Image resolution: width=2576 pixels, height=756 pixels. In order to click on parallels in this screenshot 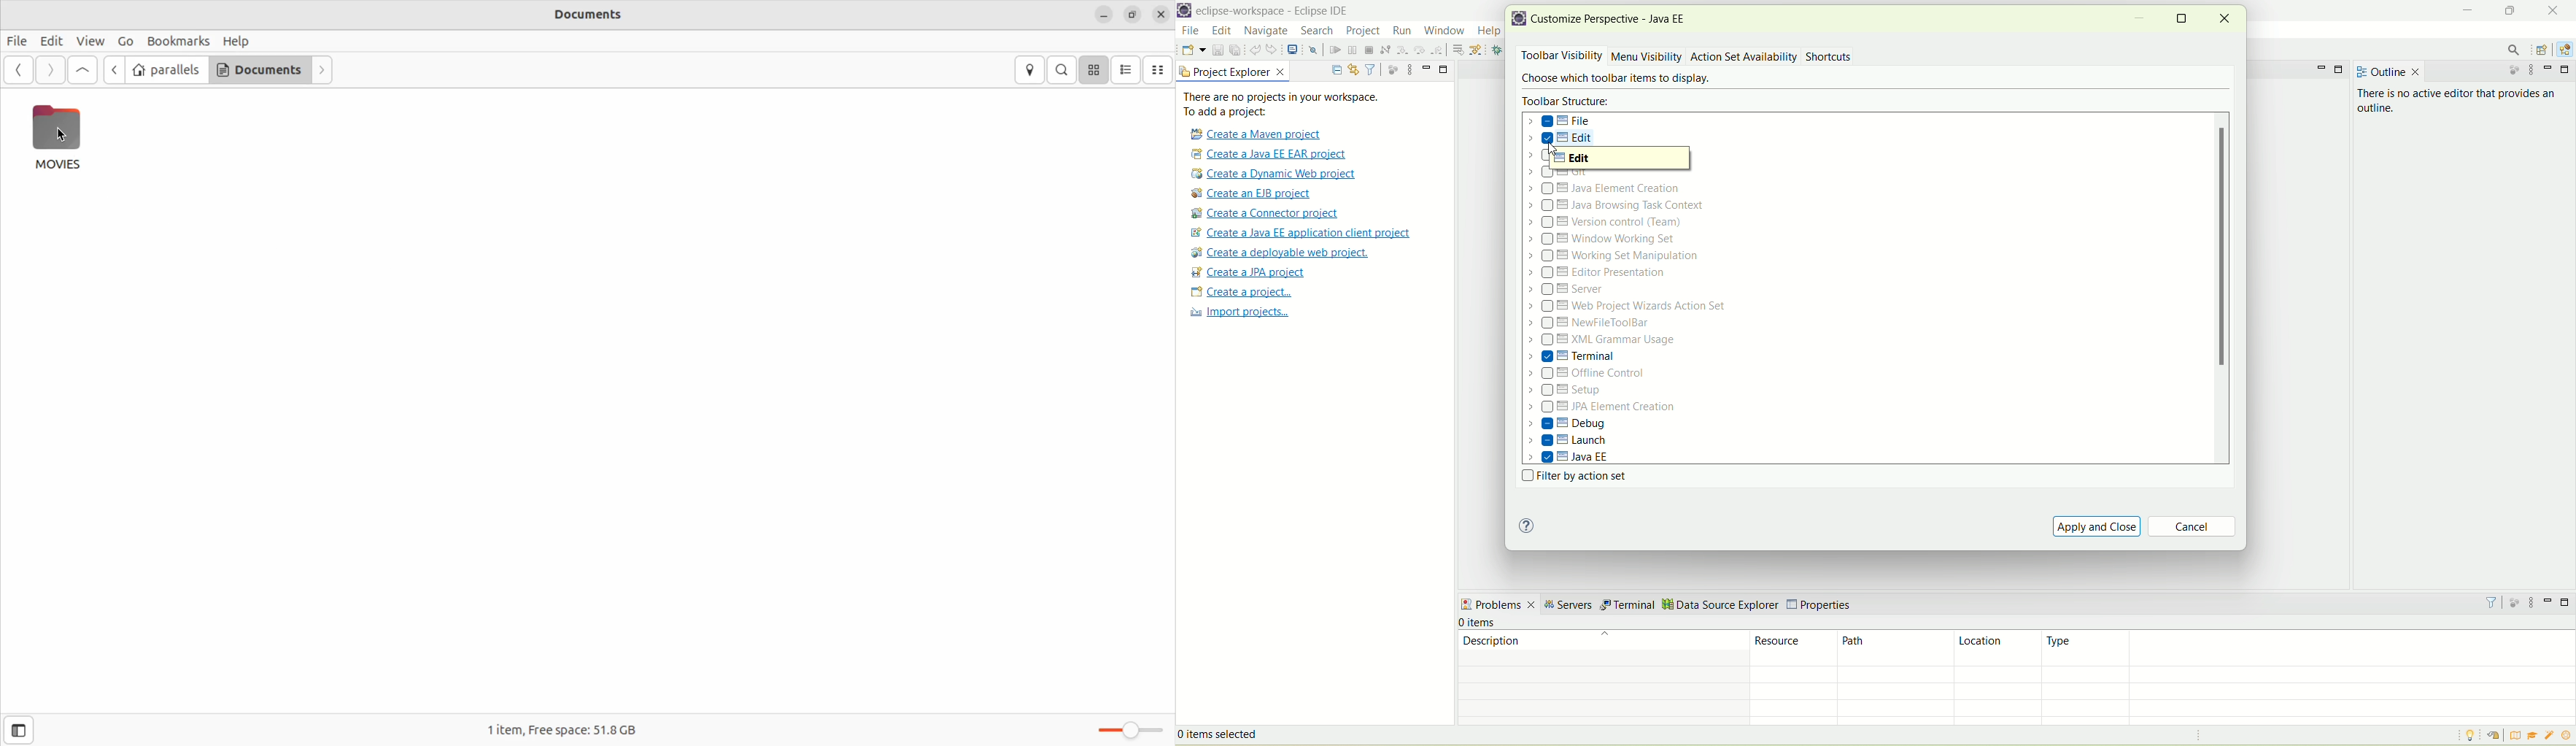, I will do `click(167, 70)`.